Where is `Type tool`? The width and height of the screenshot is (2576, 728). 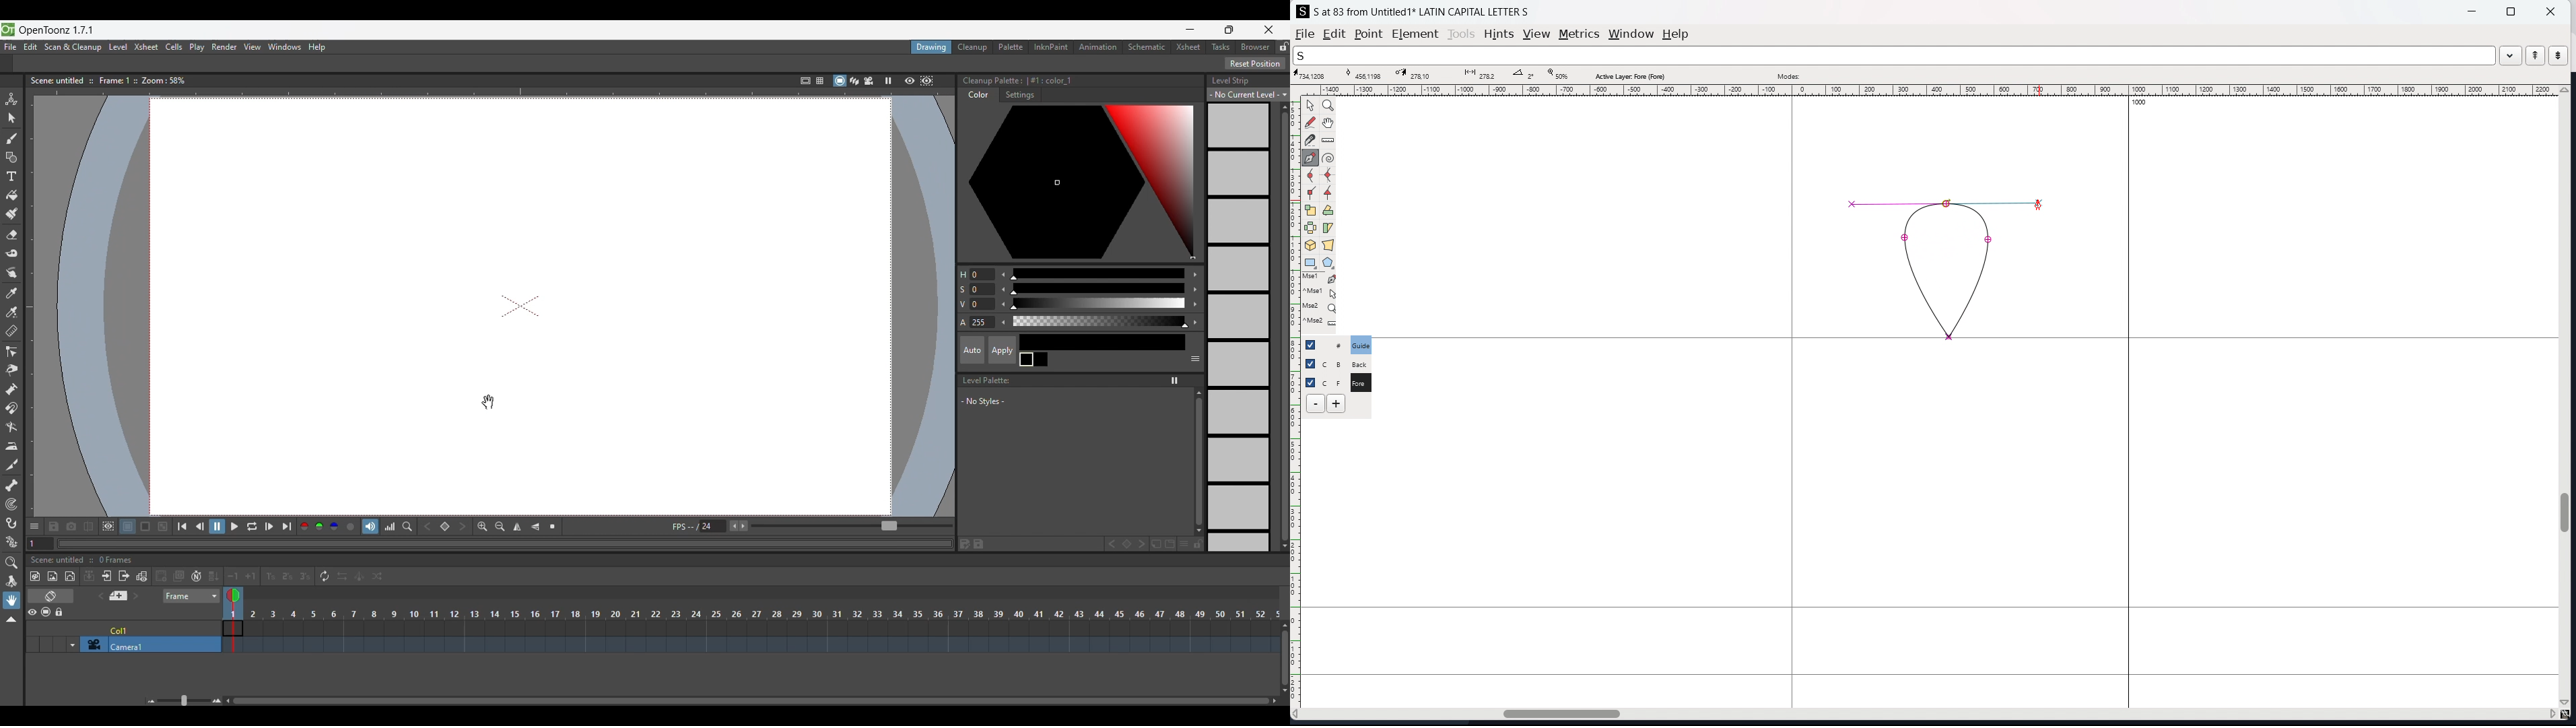 Type tool is located at coordinates (11, 176).